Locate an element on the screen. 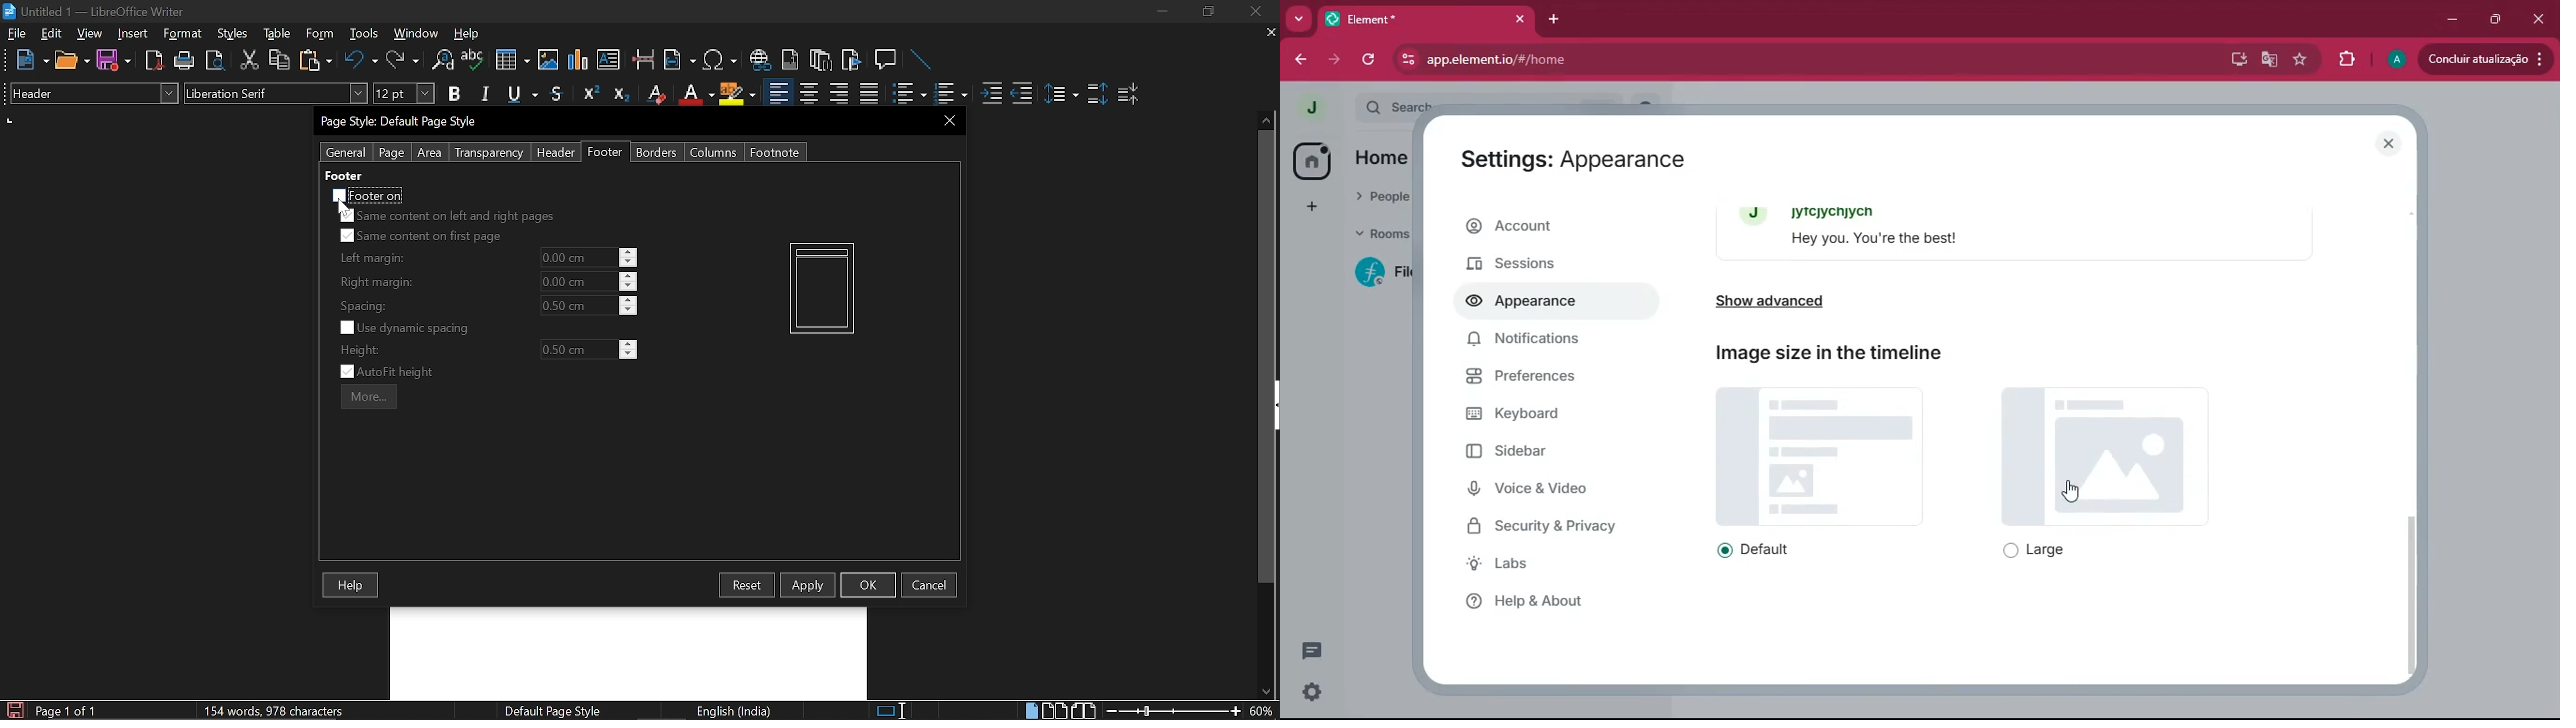 This screenshot has width=2576, height=728. height is located at coordinates (360, 350).